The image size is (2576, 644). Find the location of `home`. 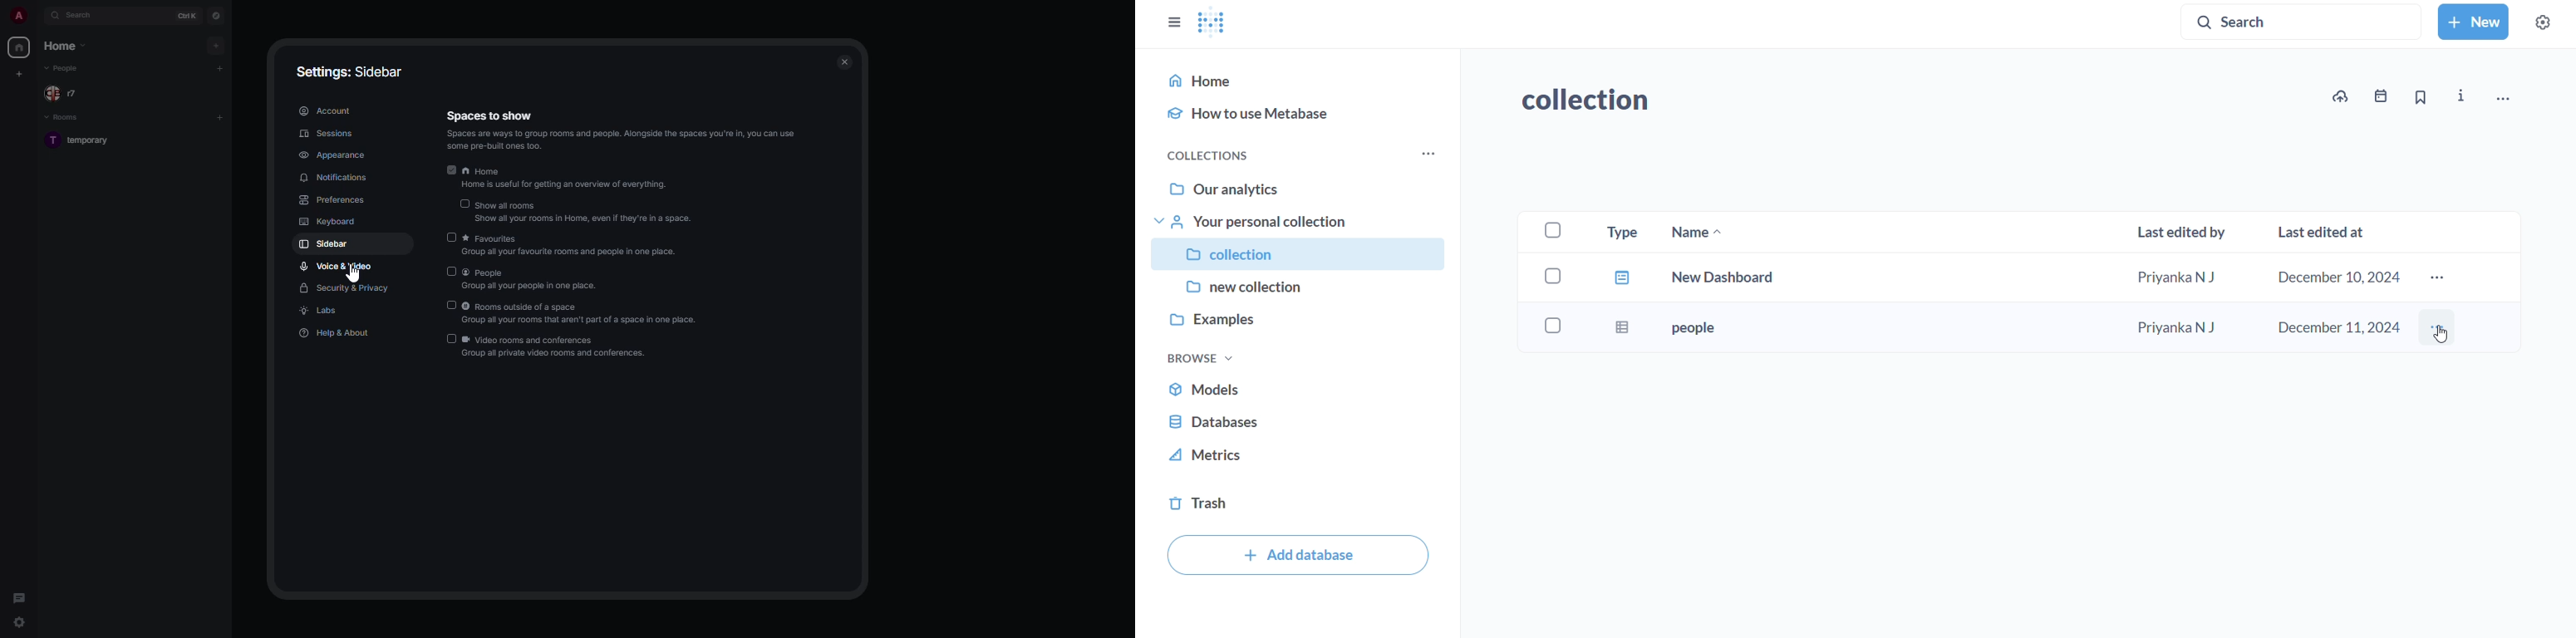

home is located at coordinates (20, 47).